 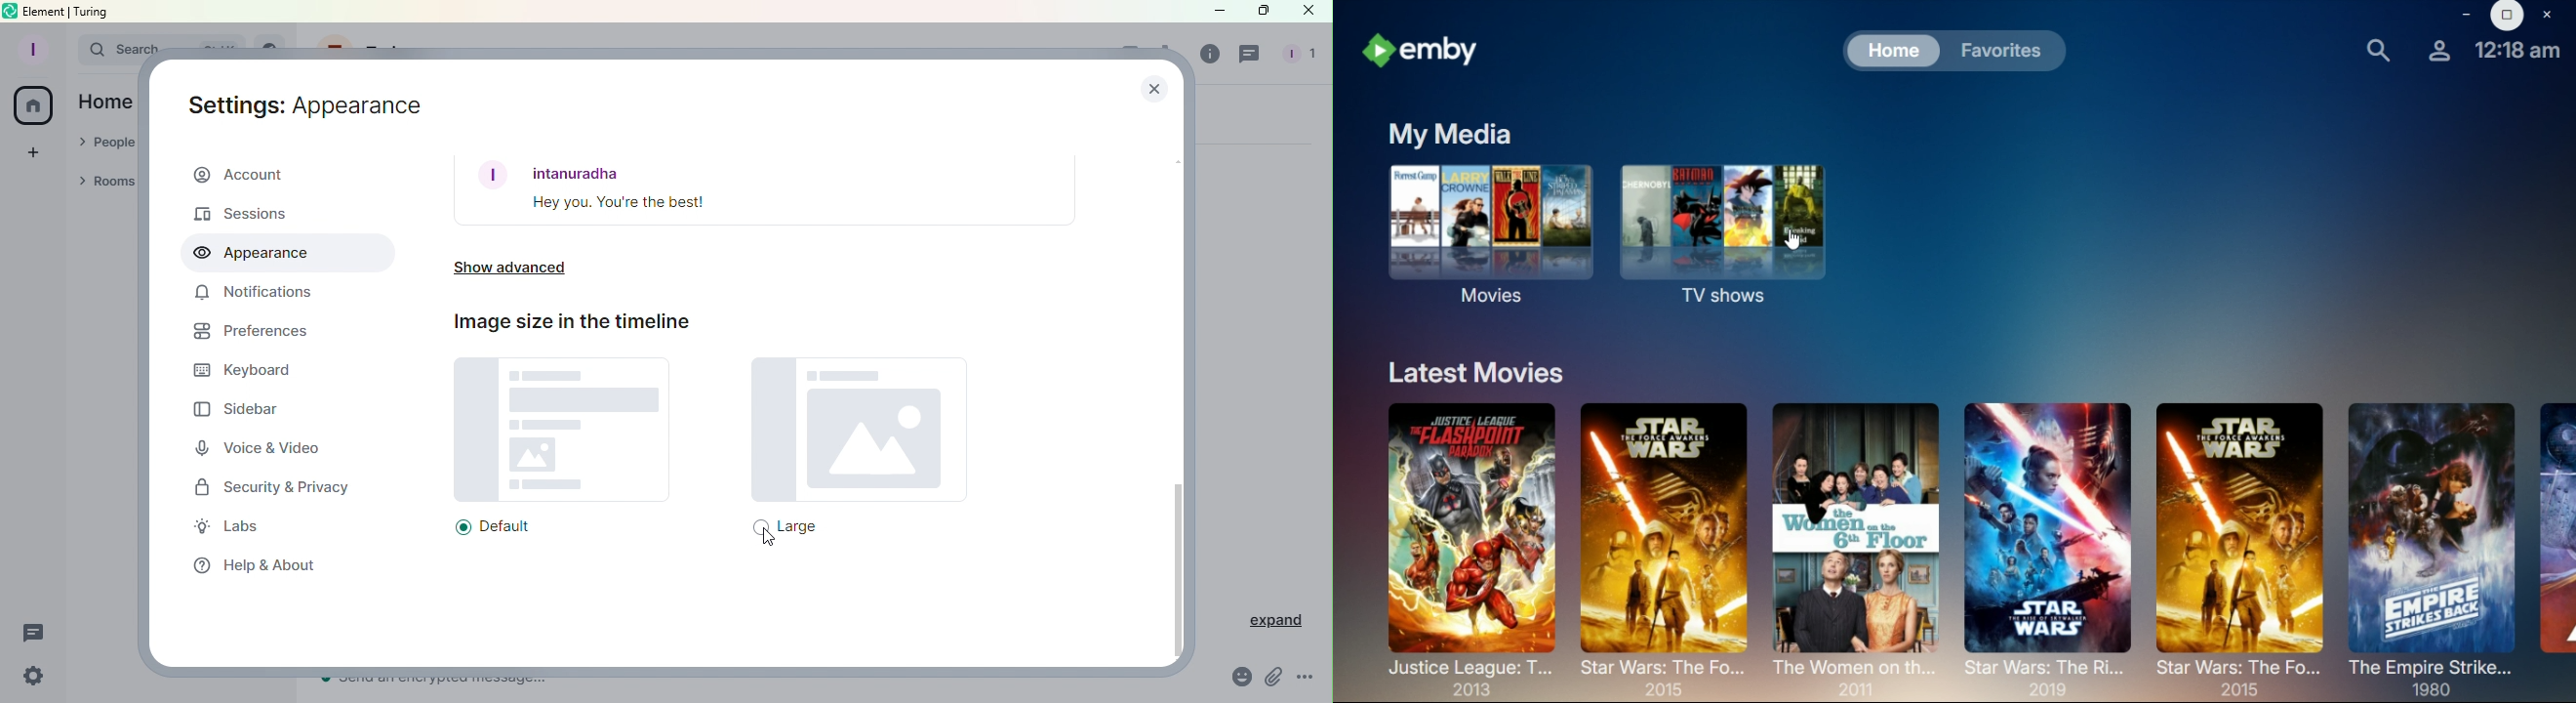 I want to click on mouse pointer, so click(x=1795, y=246).